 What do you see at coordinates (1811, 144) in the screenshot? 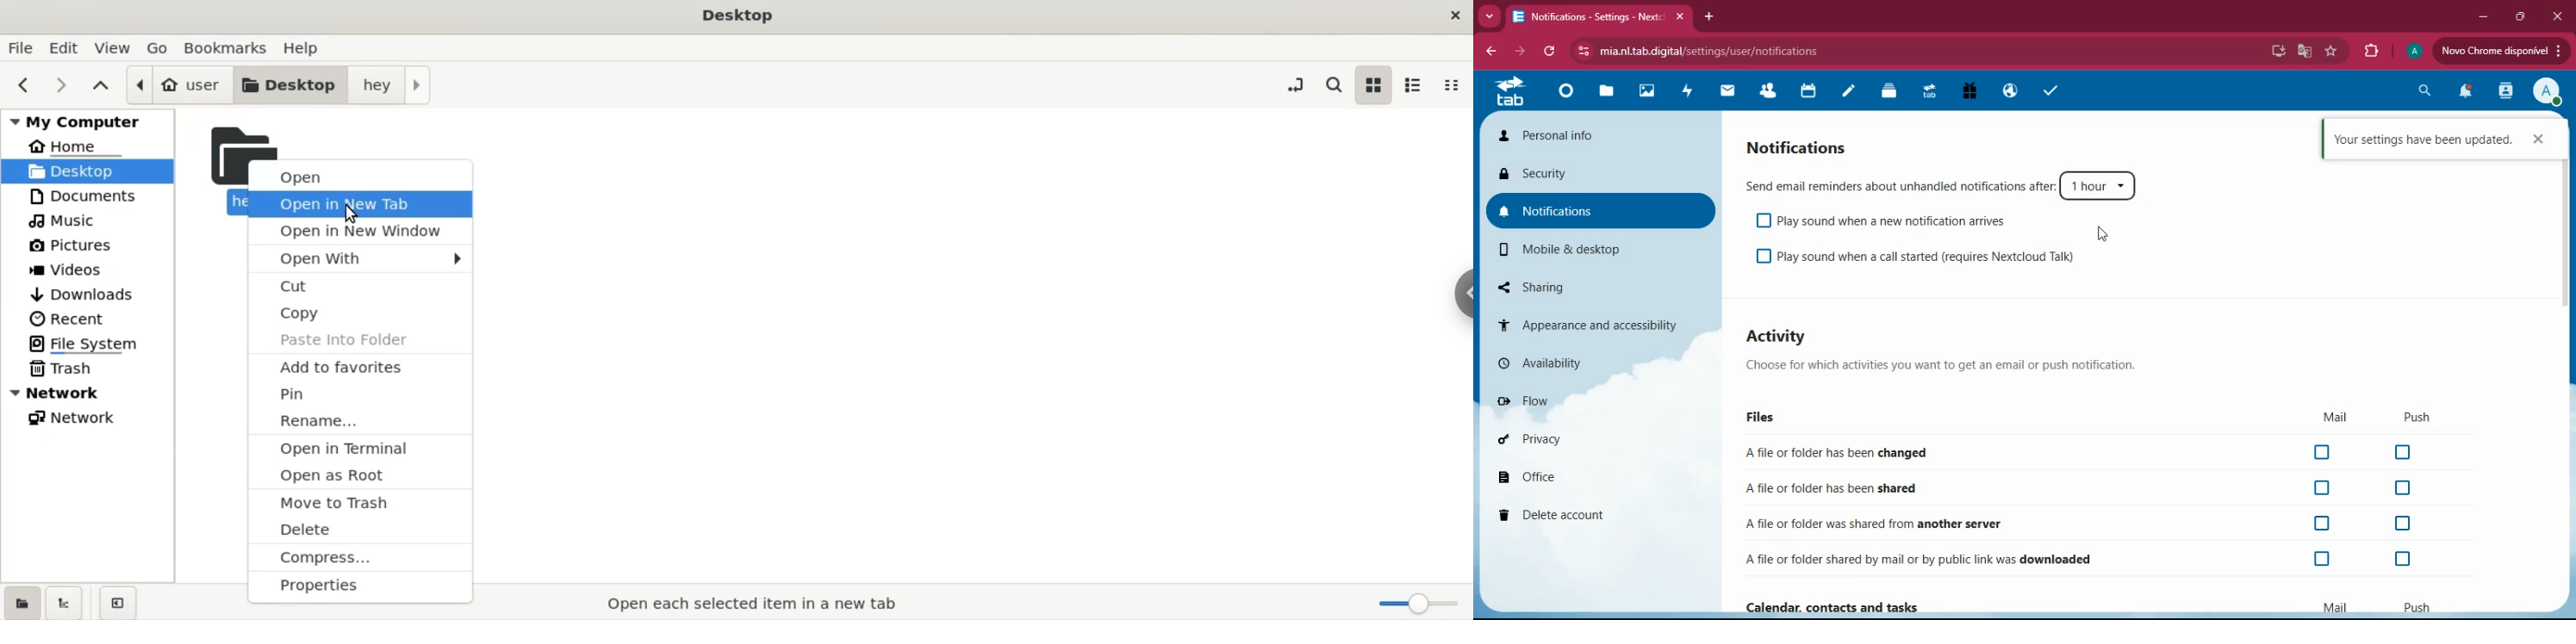
I see `notifications` at bounding box center [1811, 144].